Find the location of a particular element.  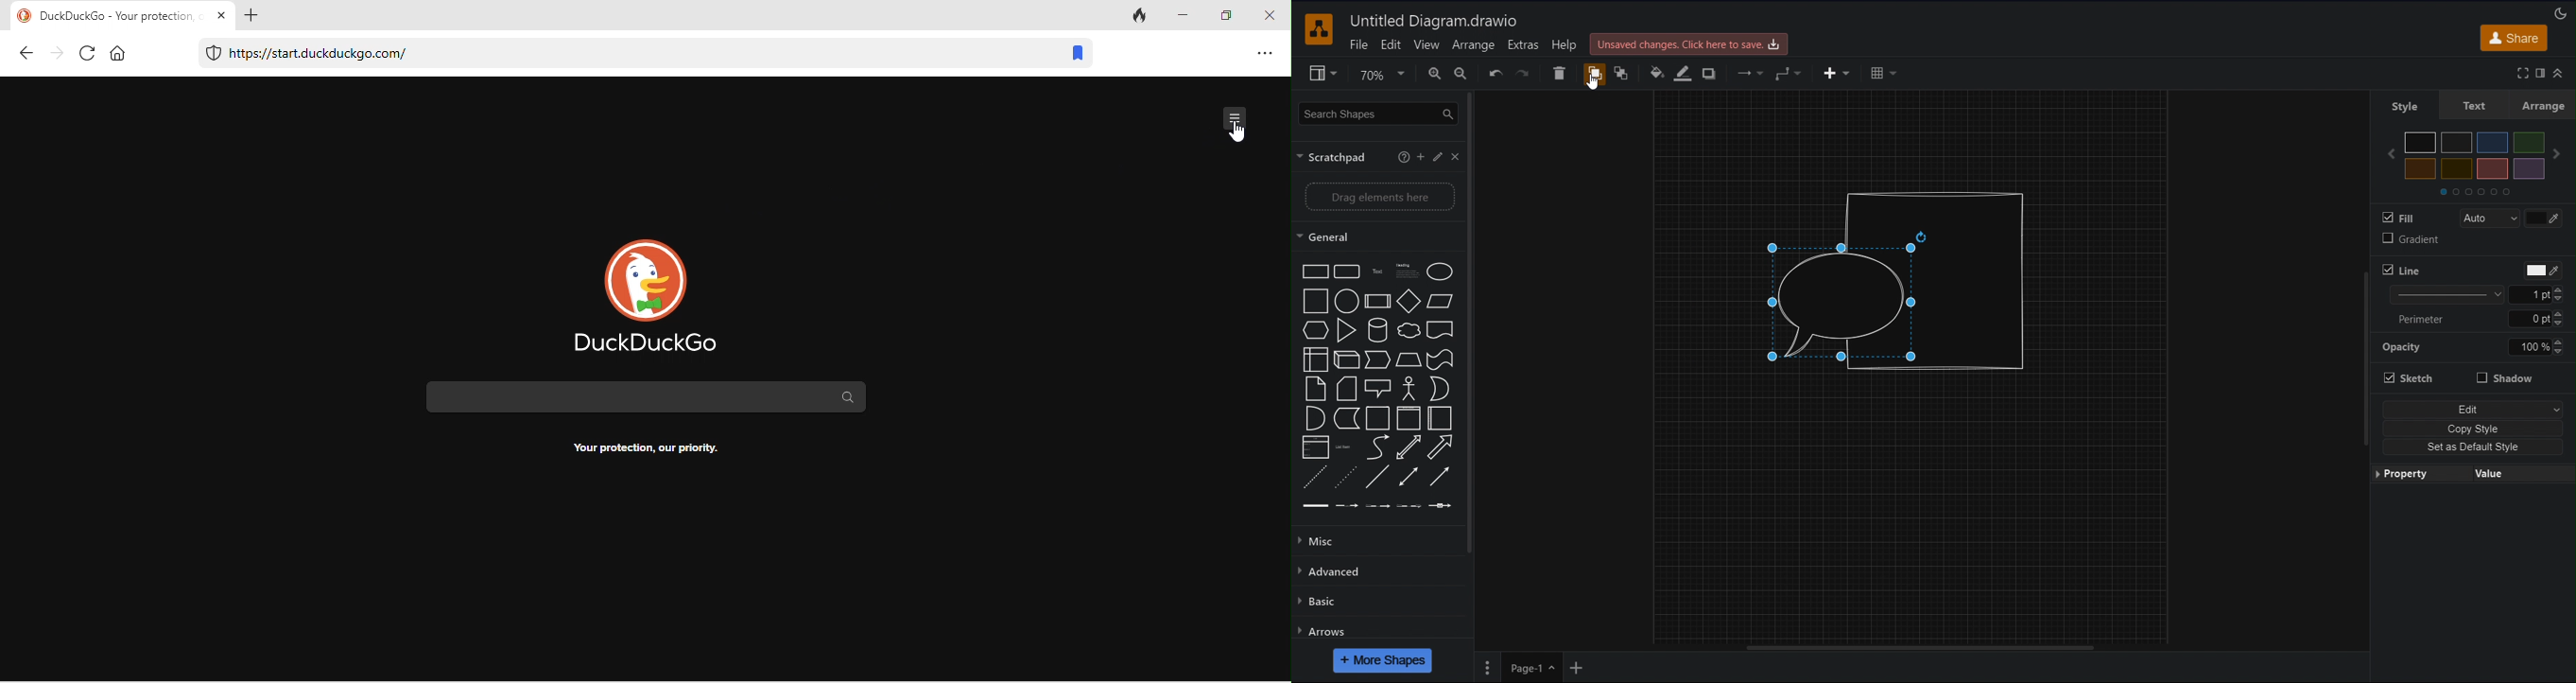

Color picker is located at coordinates (2544, 218).